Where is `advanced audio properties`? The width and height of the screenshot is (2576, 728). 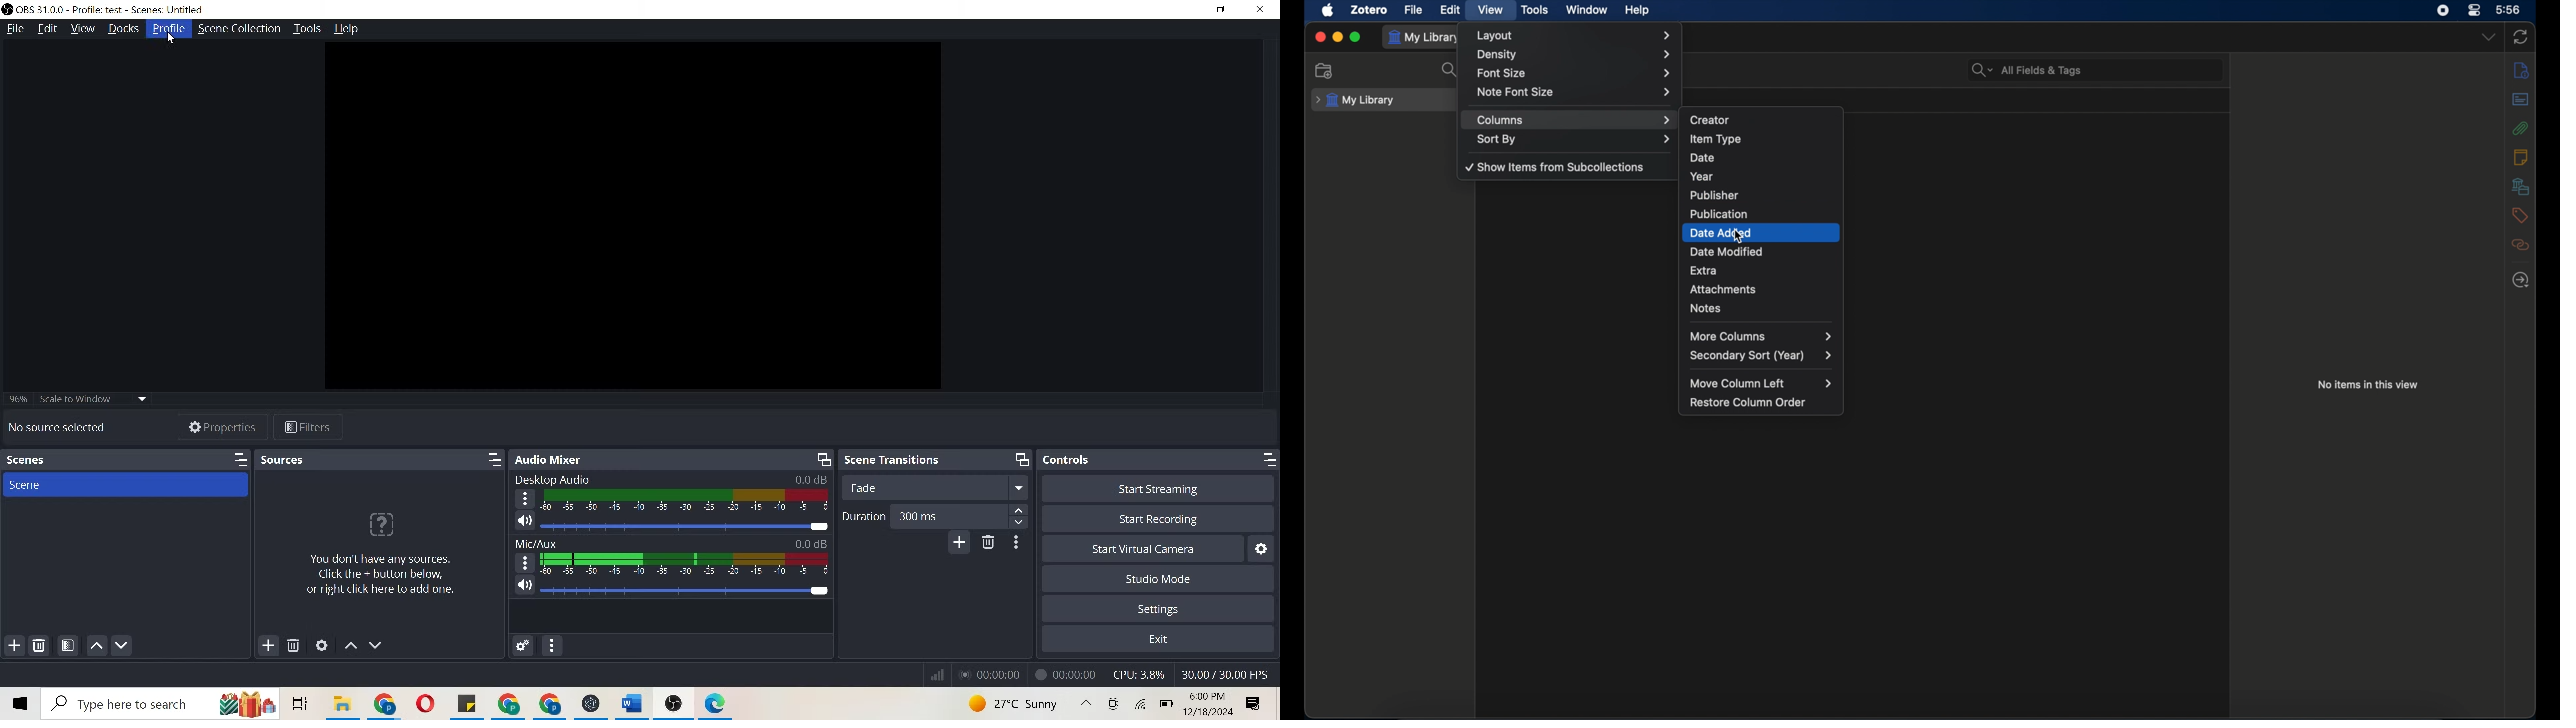
advanced audio properties is located at coordinates (520, 645).